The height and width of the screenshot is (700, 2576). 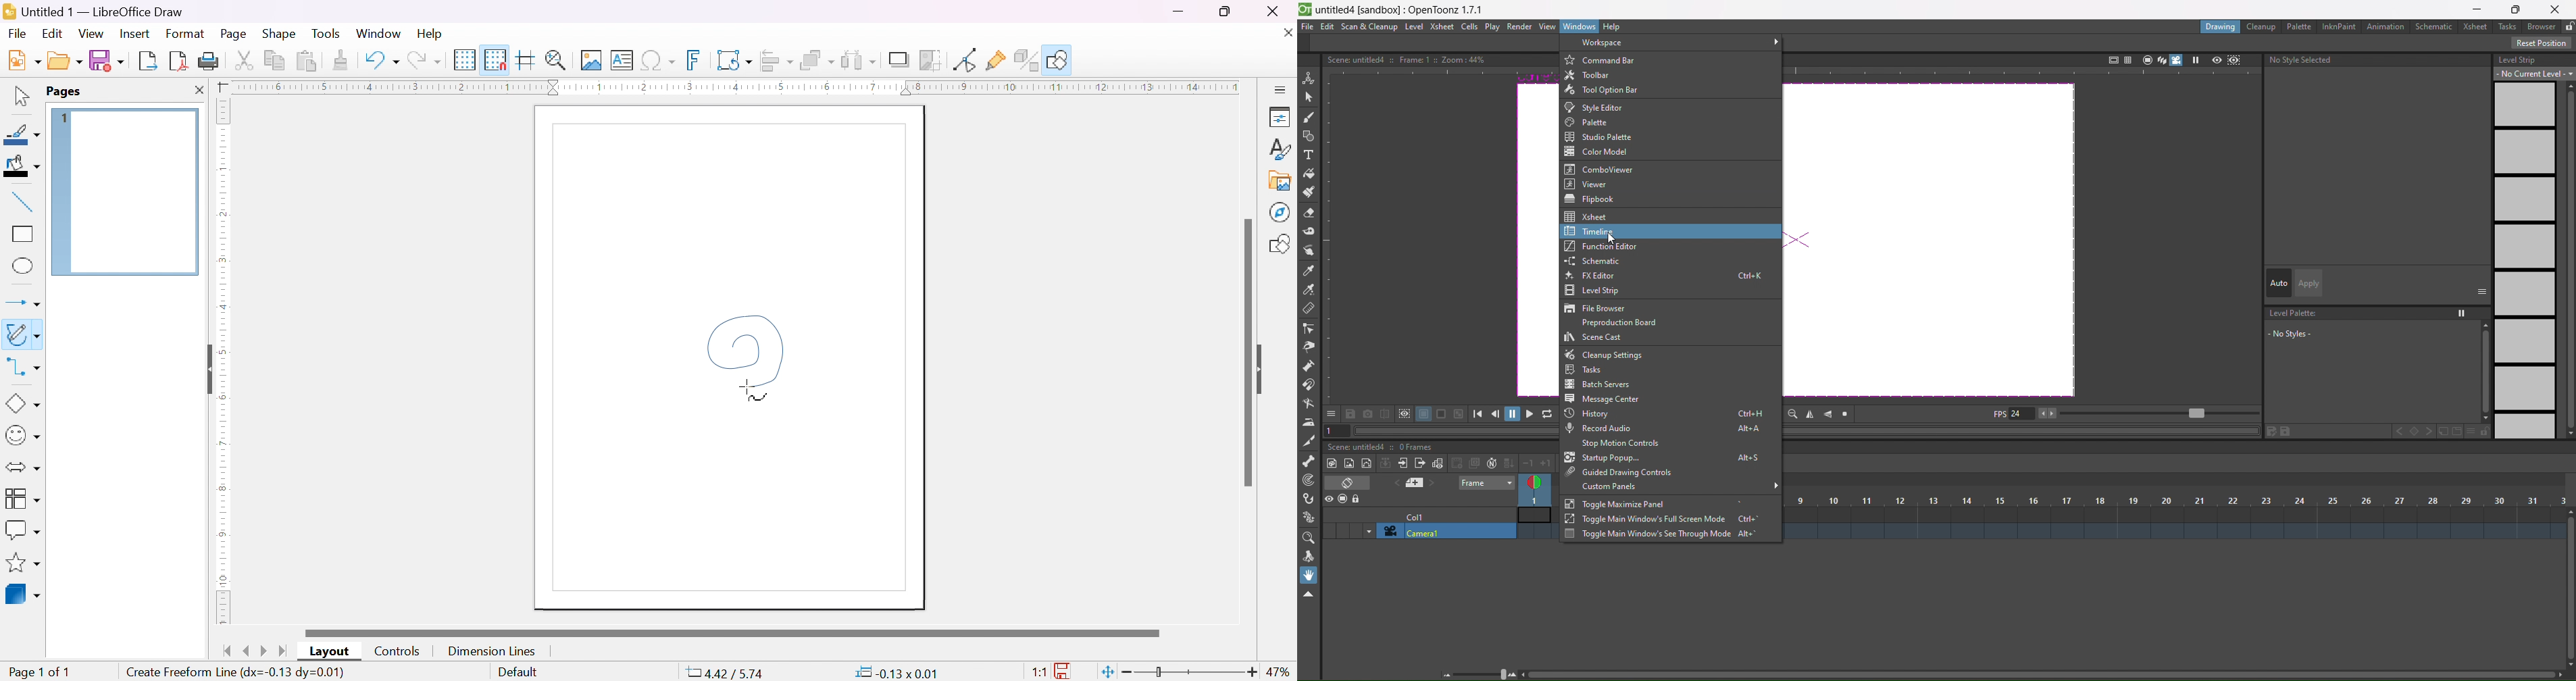 I want to click on tools, so click(x=328, y=32).